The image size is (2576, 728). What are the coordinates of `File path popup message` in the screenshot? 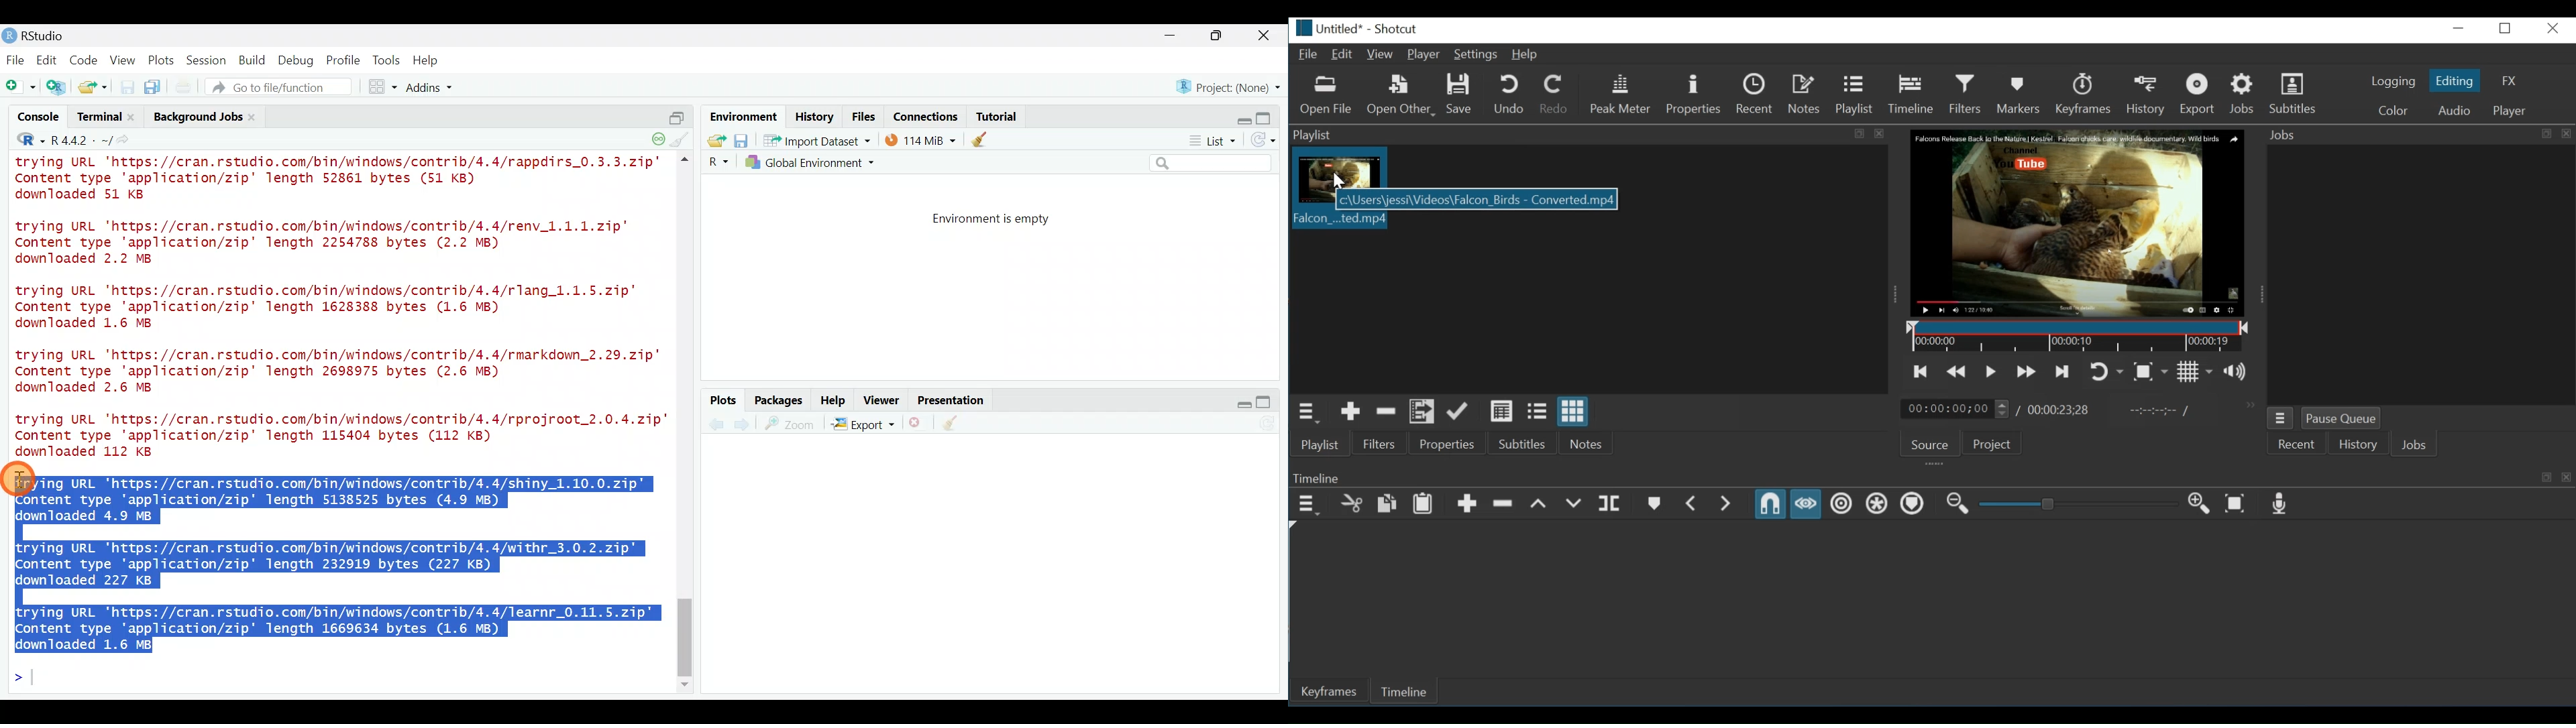 It's located at (1475, 200).